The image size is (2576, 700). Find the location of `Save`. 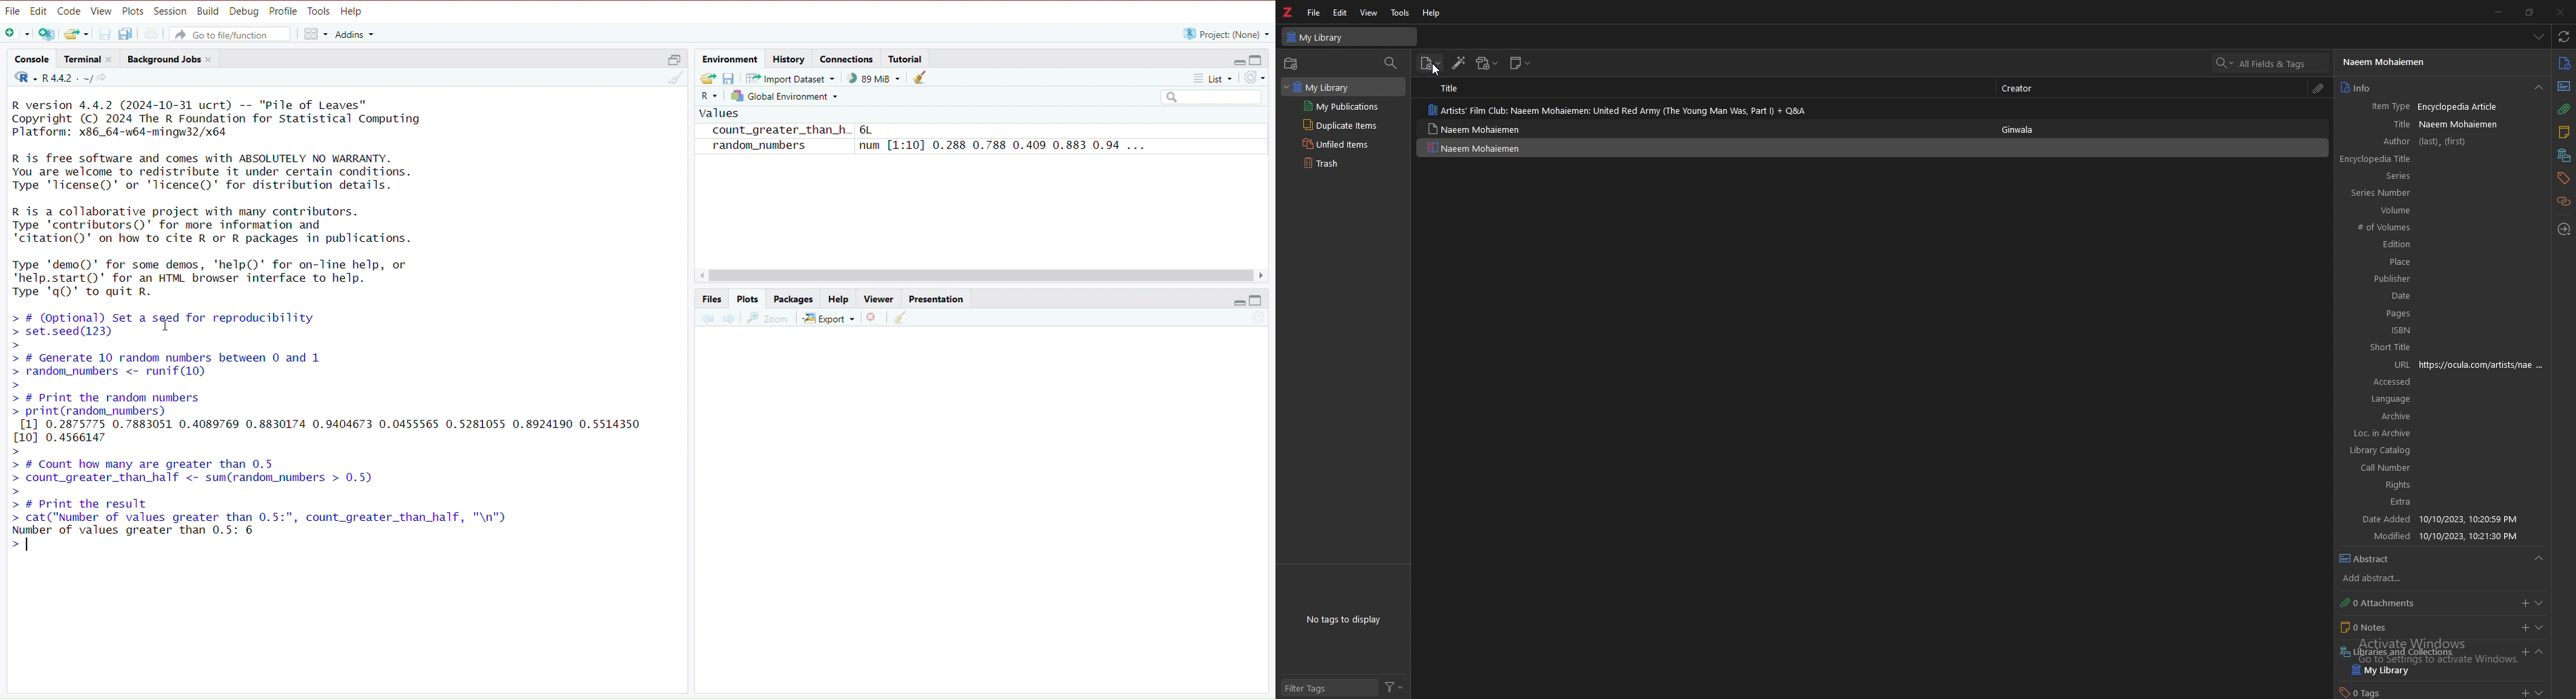

Save is located at coordinates (730, 78).